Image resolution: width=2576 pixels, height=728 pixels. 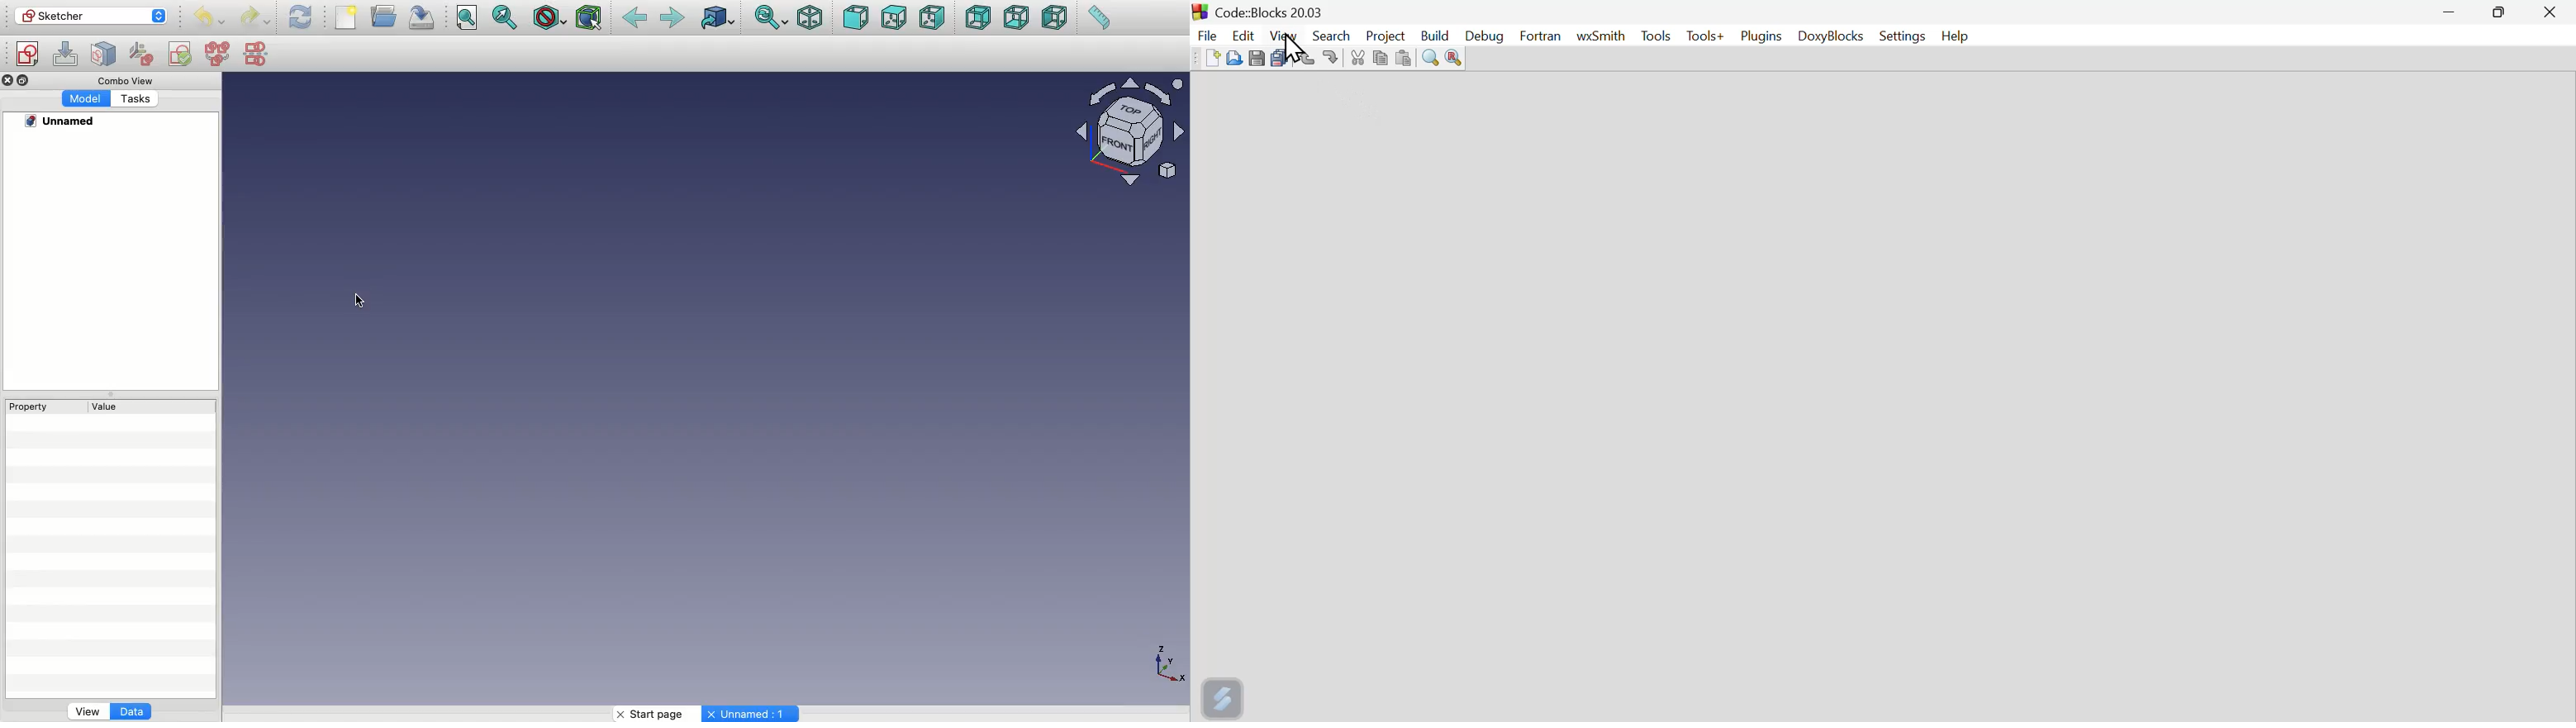 I want to click on Navigator, so click(x=1134, y=135).